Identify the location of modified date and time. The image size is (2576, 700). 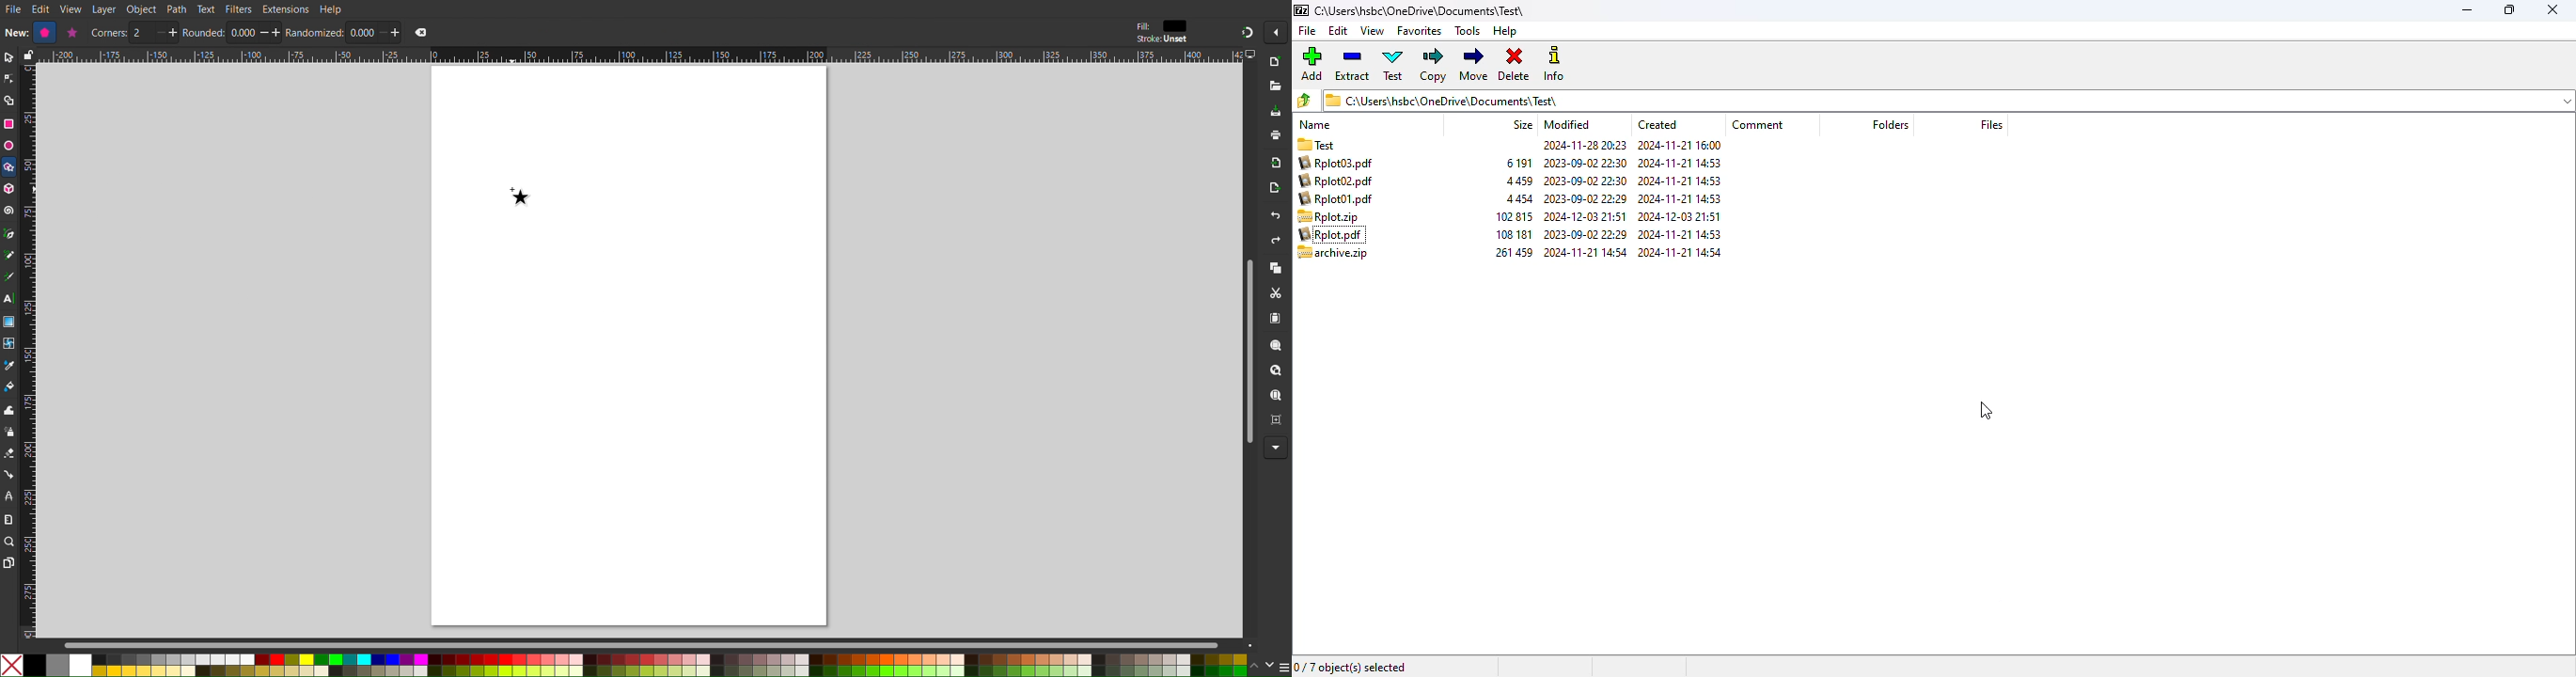
(1584, 216).